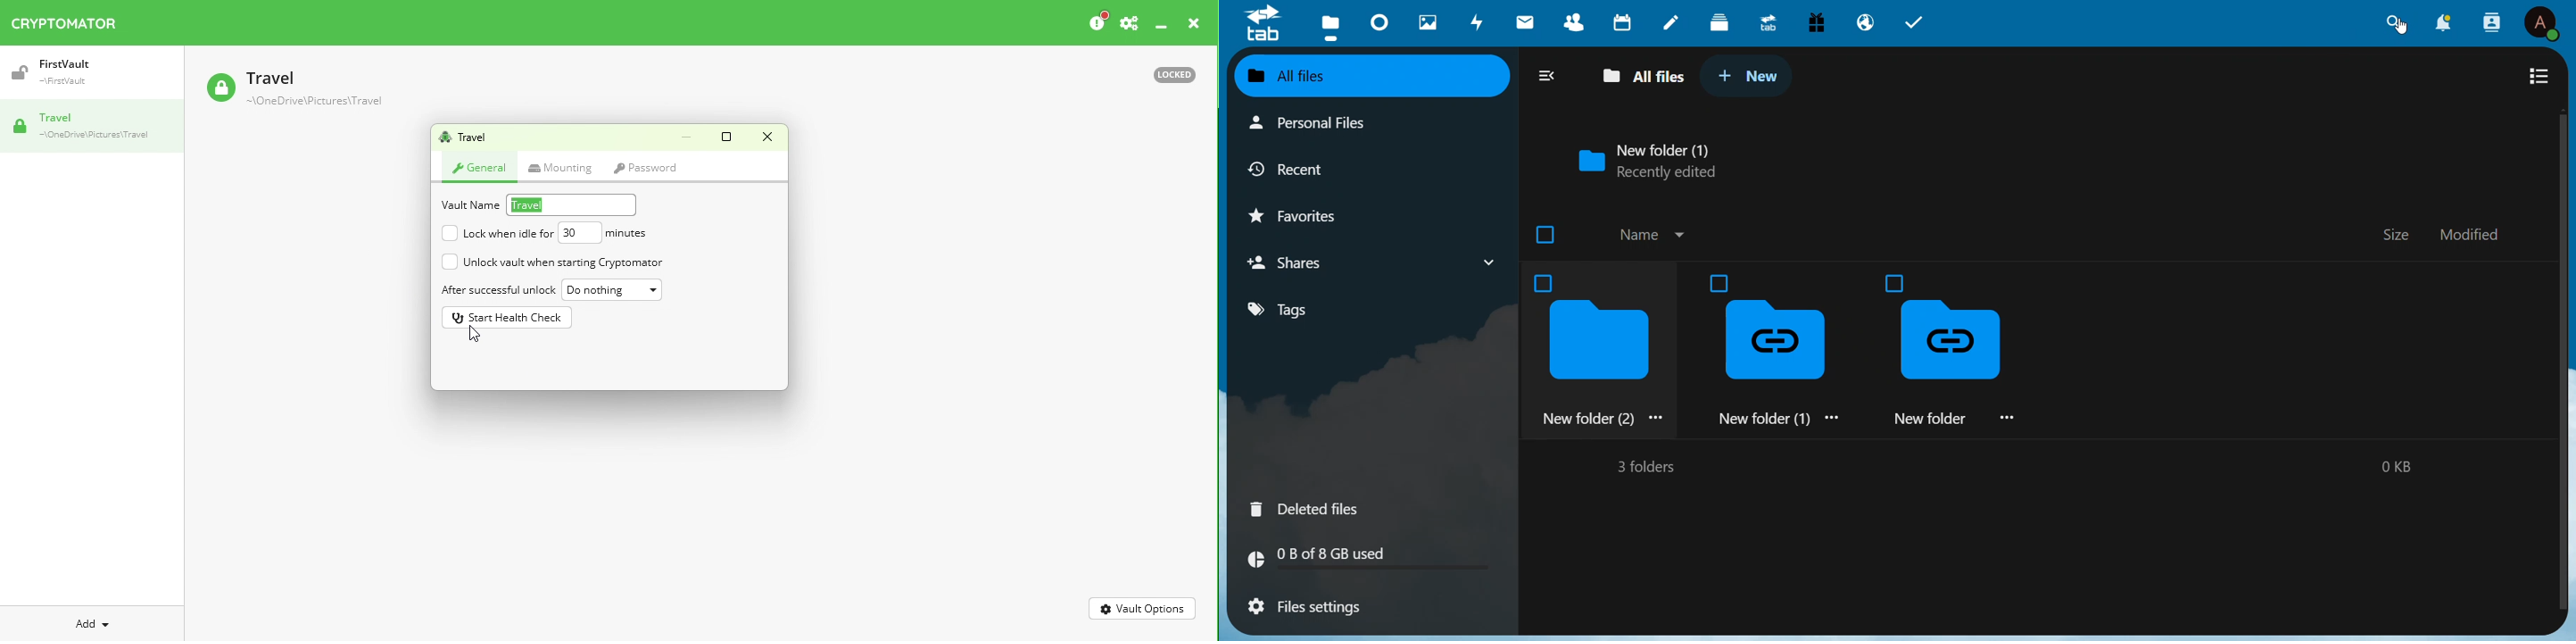 This screenshot has height=644, width=2576. What do you see at coordinates (2561, 358) in the screenshot?
I see `scroll bar` at bounding box center [2561, 358].